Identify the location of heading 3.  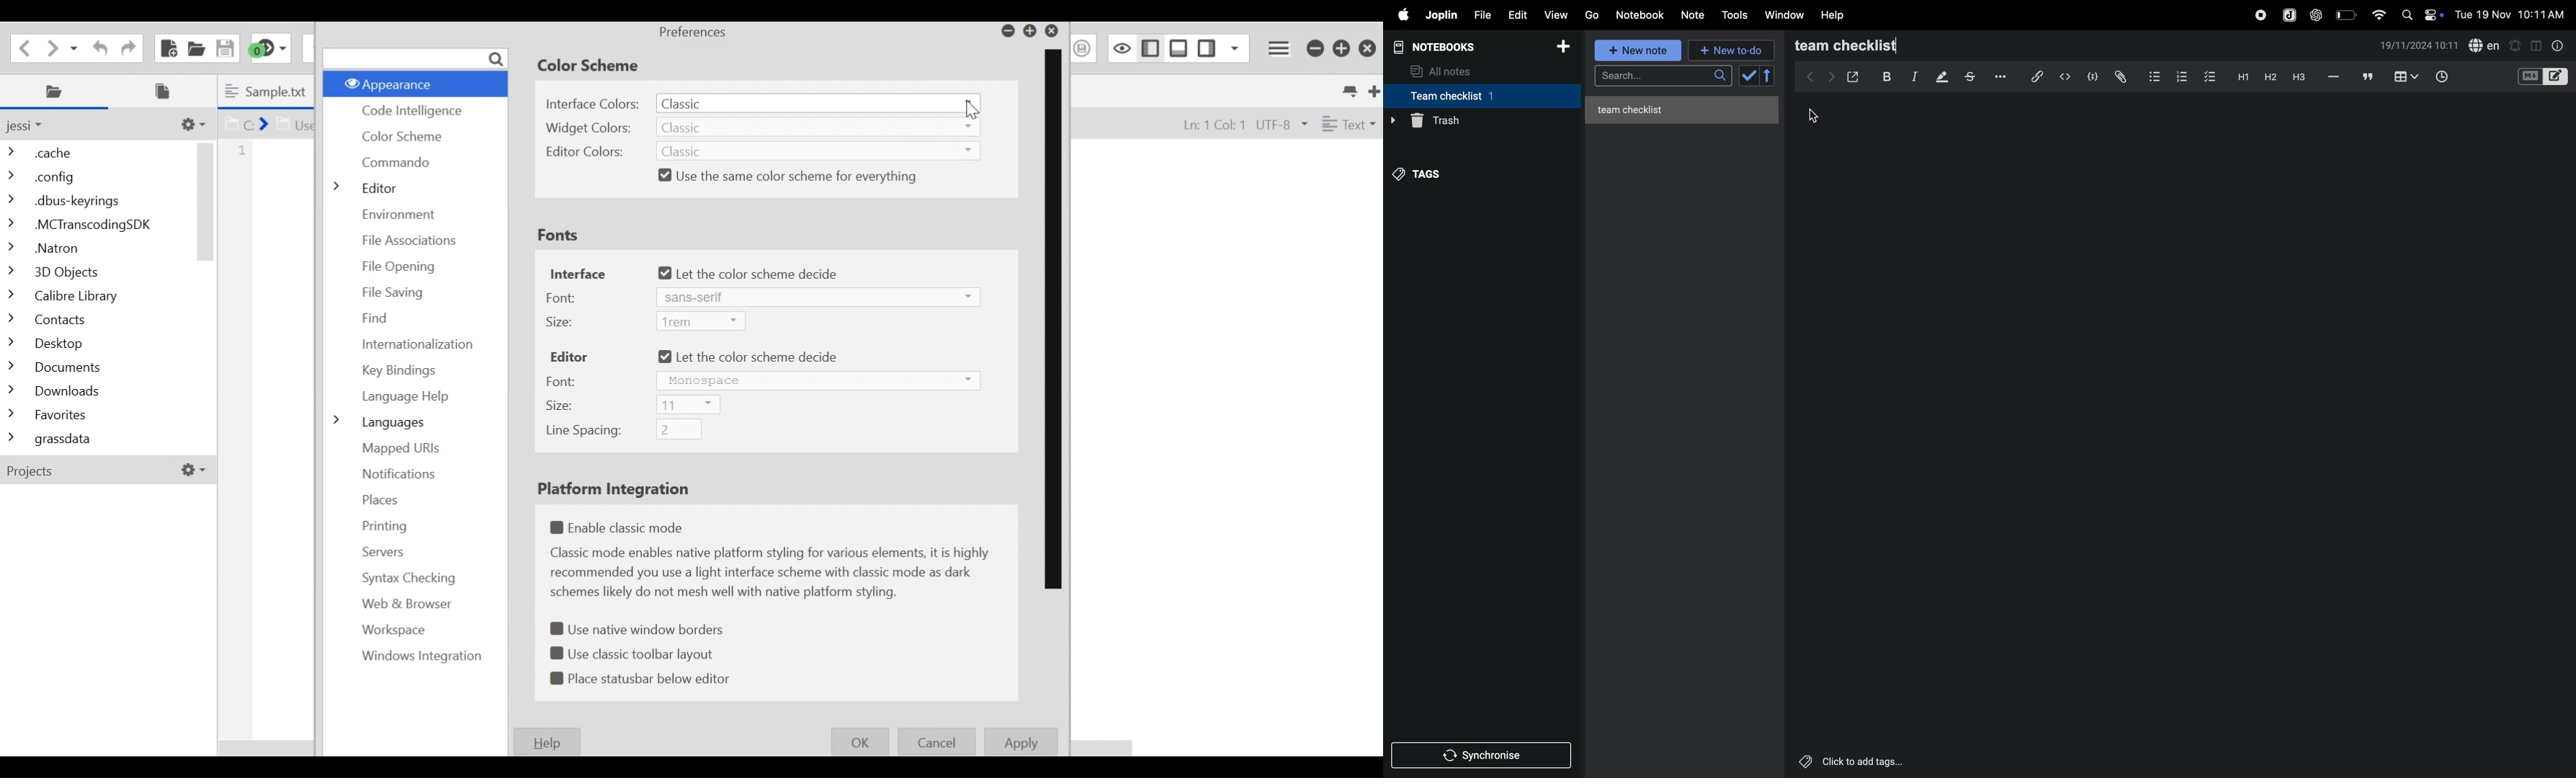
(2298, 76).